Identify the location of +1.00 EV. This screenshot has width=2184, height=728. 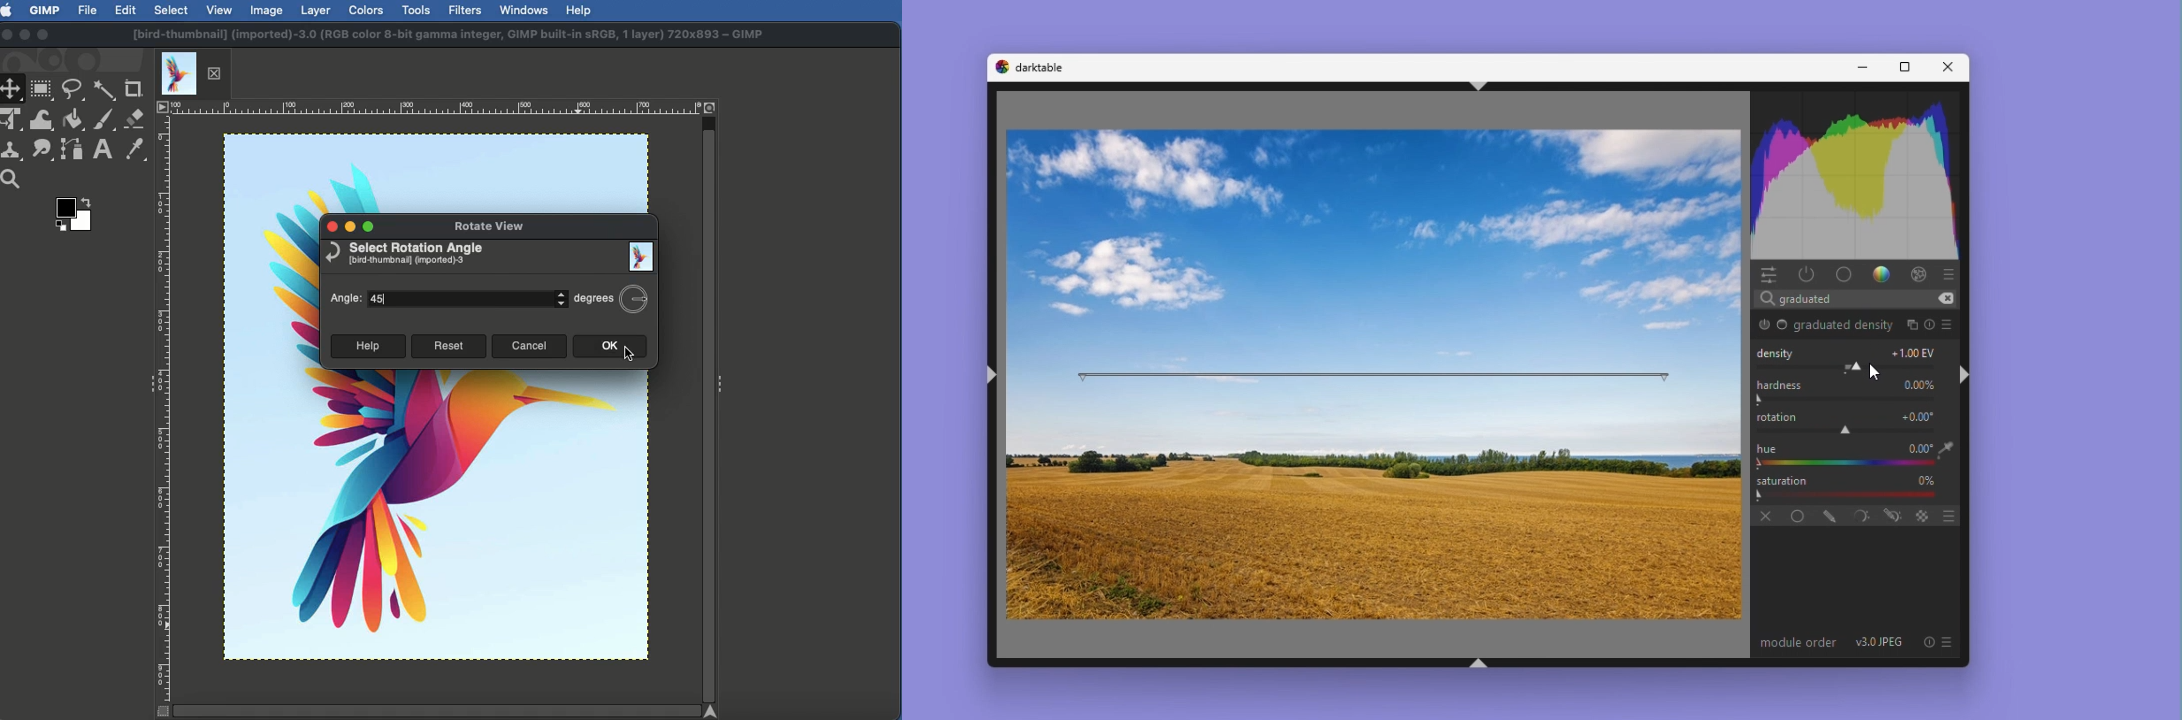
(1915, 352).